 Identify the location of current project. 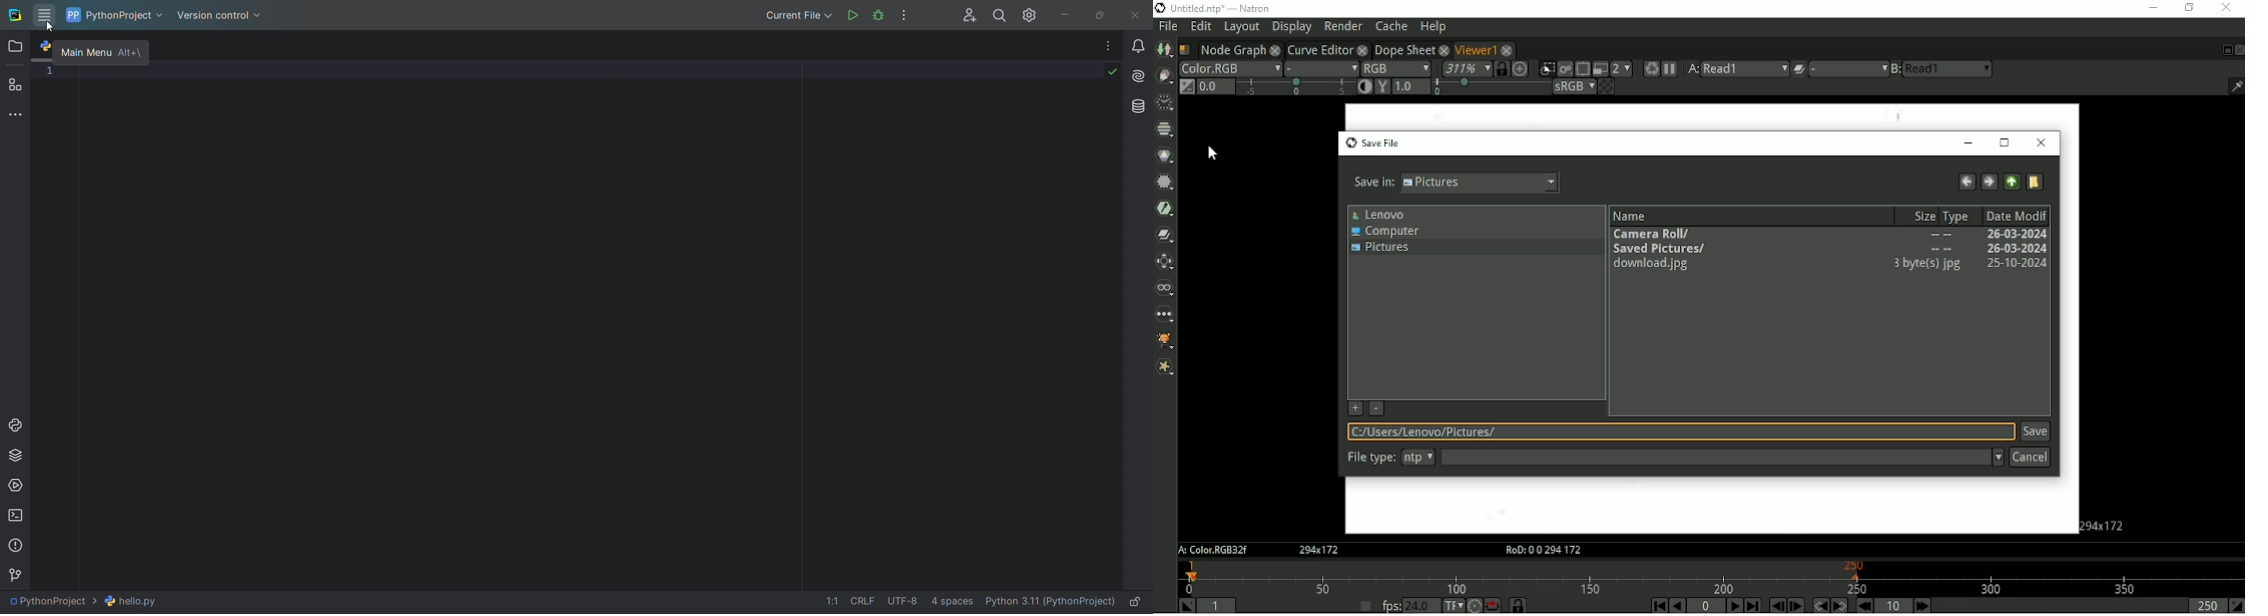
(118, 14).